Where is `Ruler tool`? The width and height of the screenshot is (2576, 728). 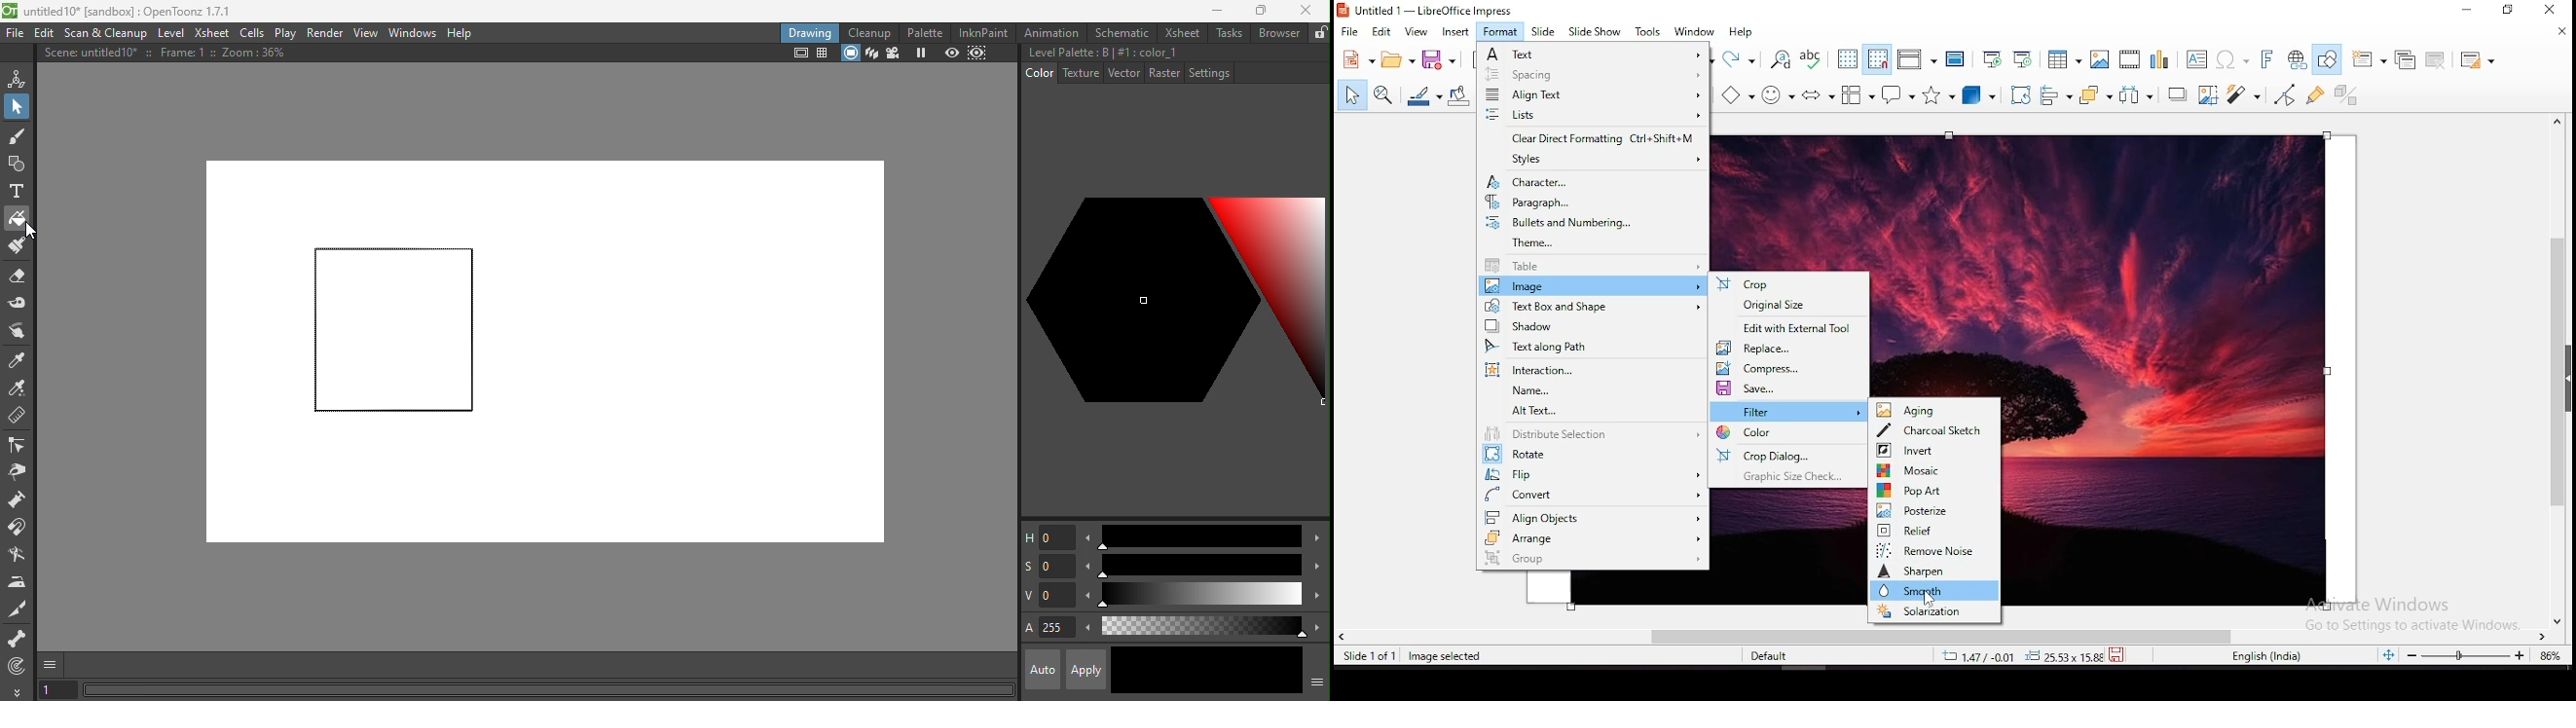 Ruler tool is located at coordinates (18, 418).